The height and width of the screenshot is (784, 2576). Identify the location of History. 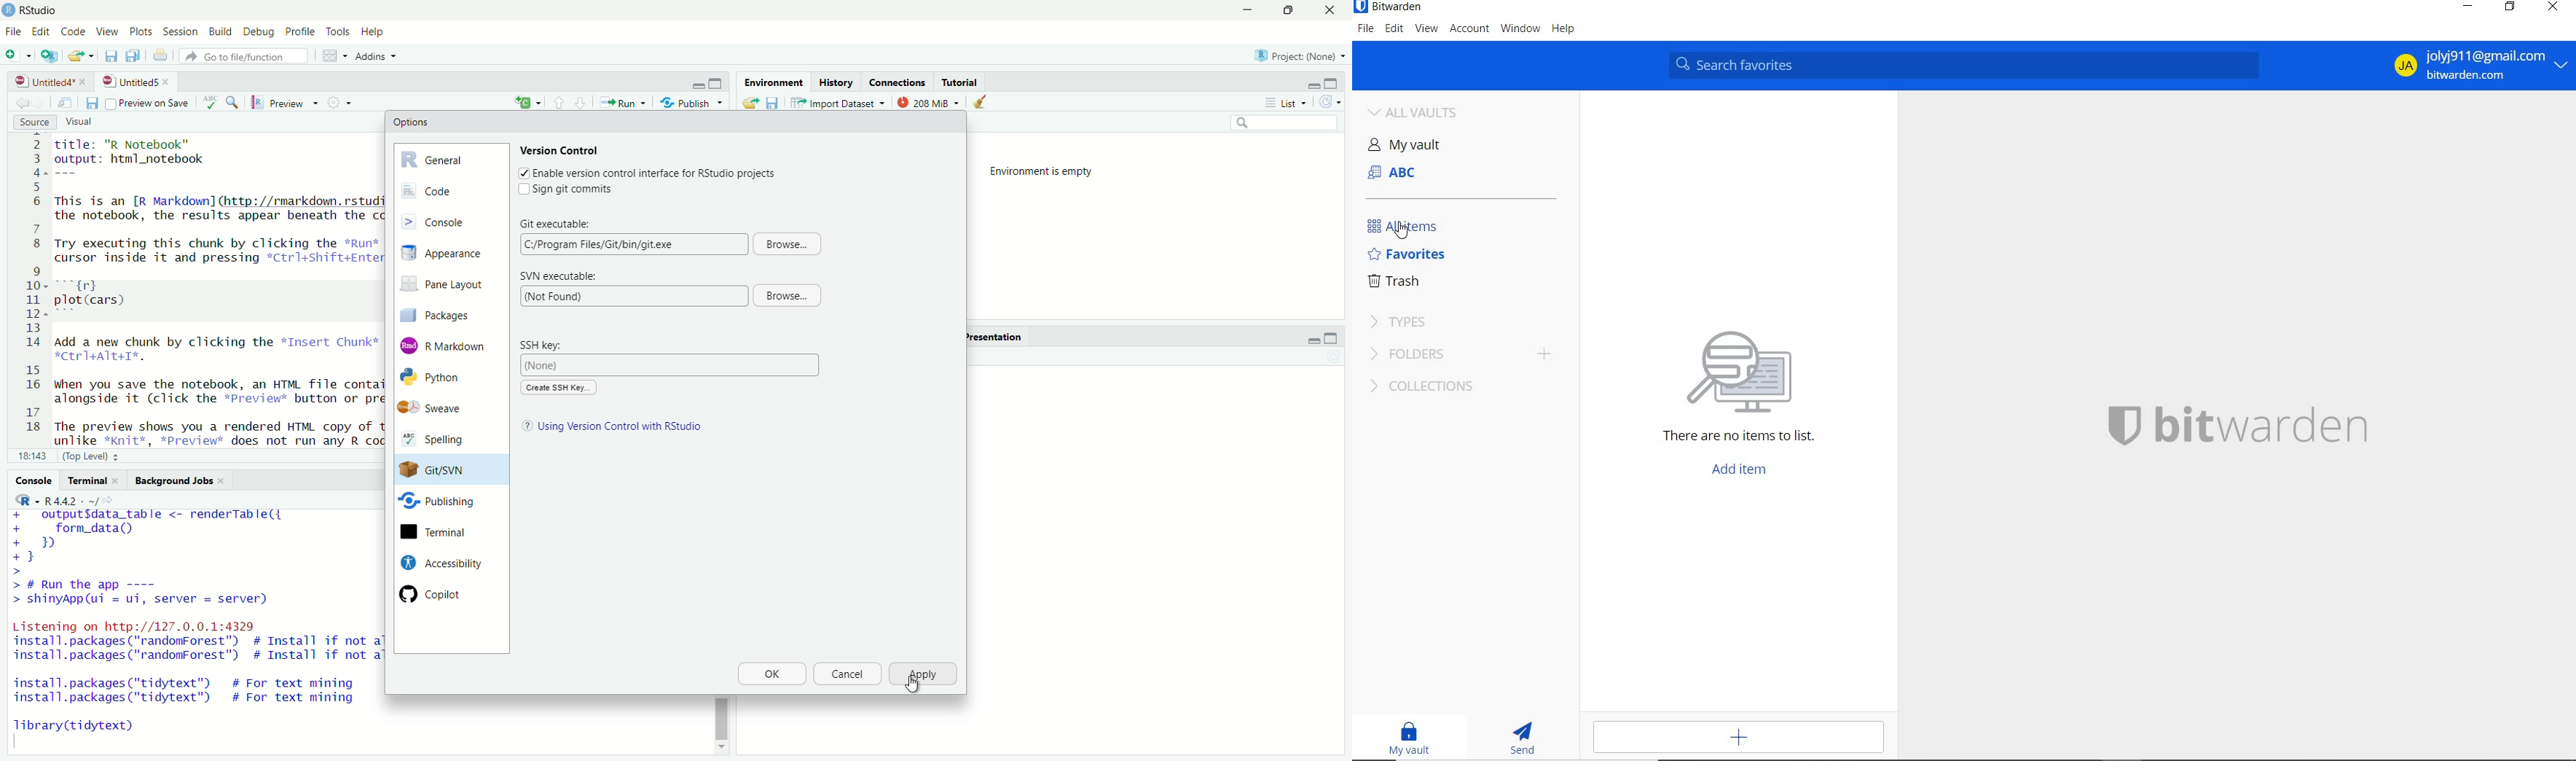
(835, 82).